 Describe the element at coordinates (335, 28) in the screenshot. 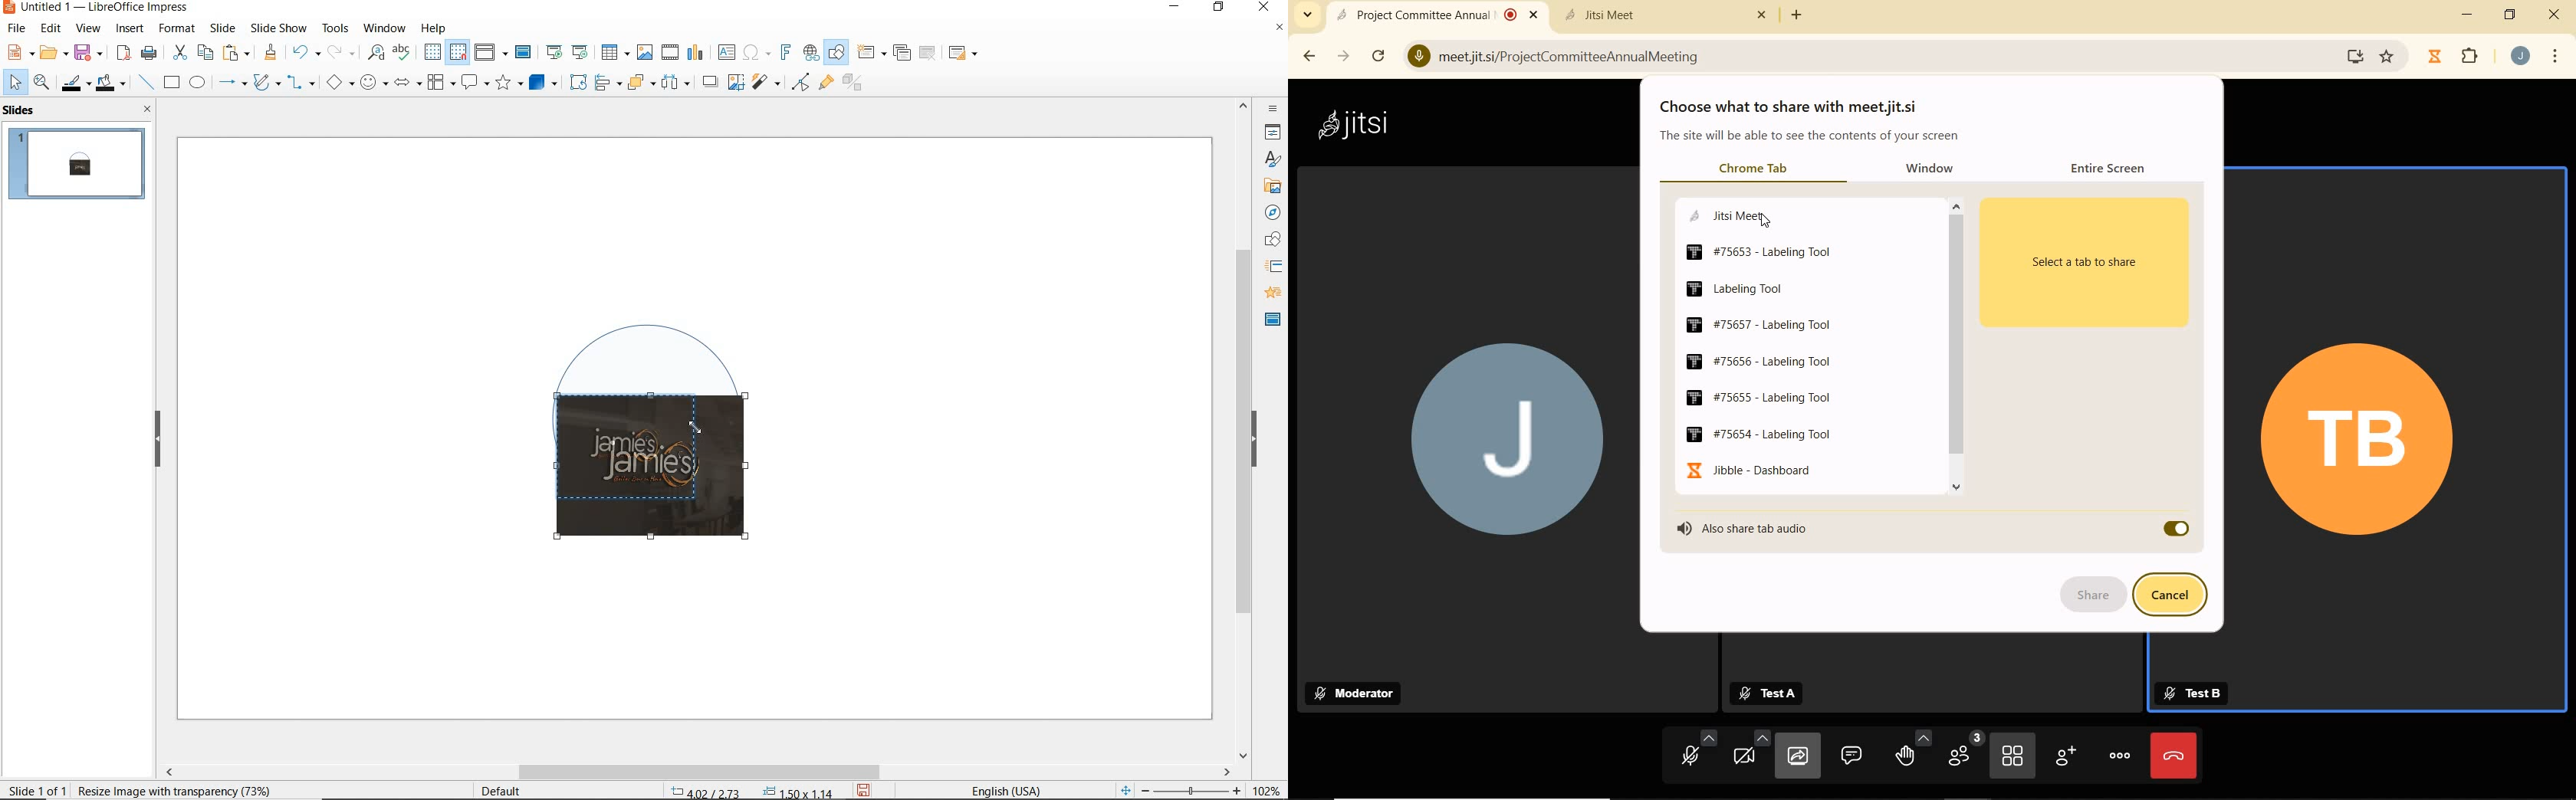

I see `tools` at that location.